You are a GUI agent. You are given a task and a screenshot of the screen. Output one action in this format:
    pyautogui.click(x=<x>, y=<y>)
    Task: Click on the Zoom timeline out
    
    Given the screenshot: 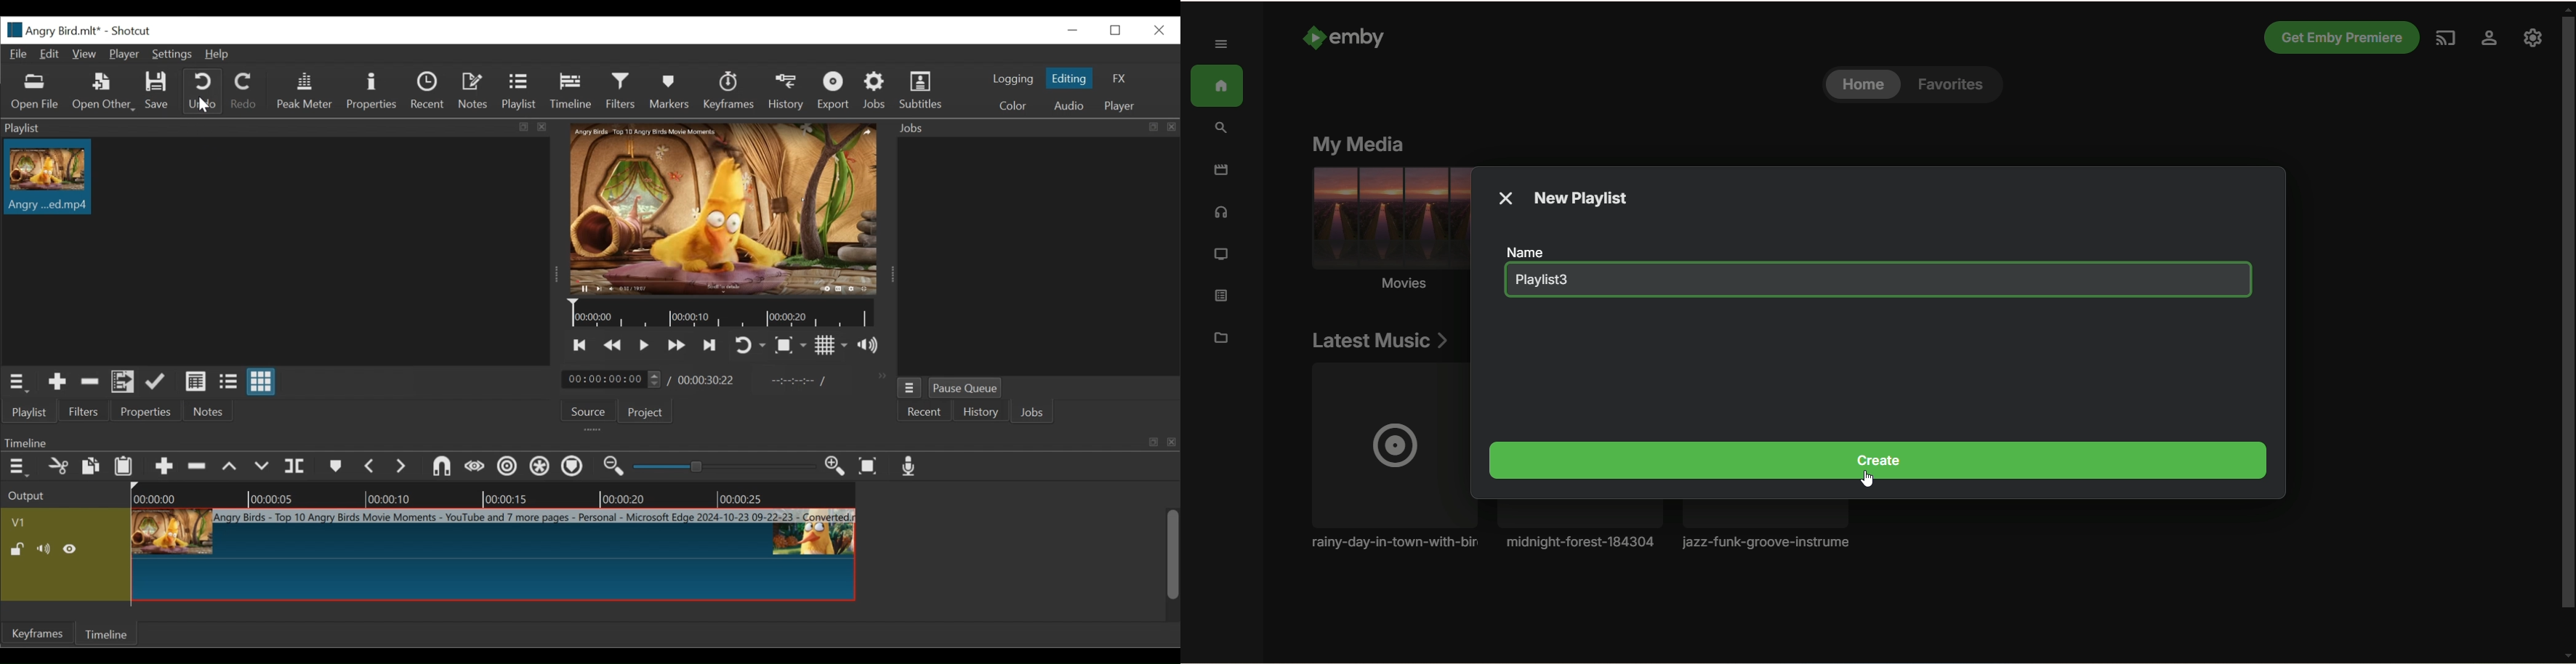 What is the action you would take?
    pyautogui.click(x=615, y=468)
    